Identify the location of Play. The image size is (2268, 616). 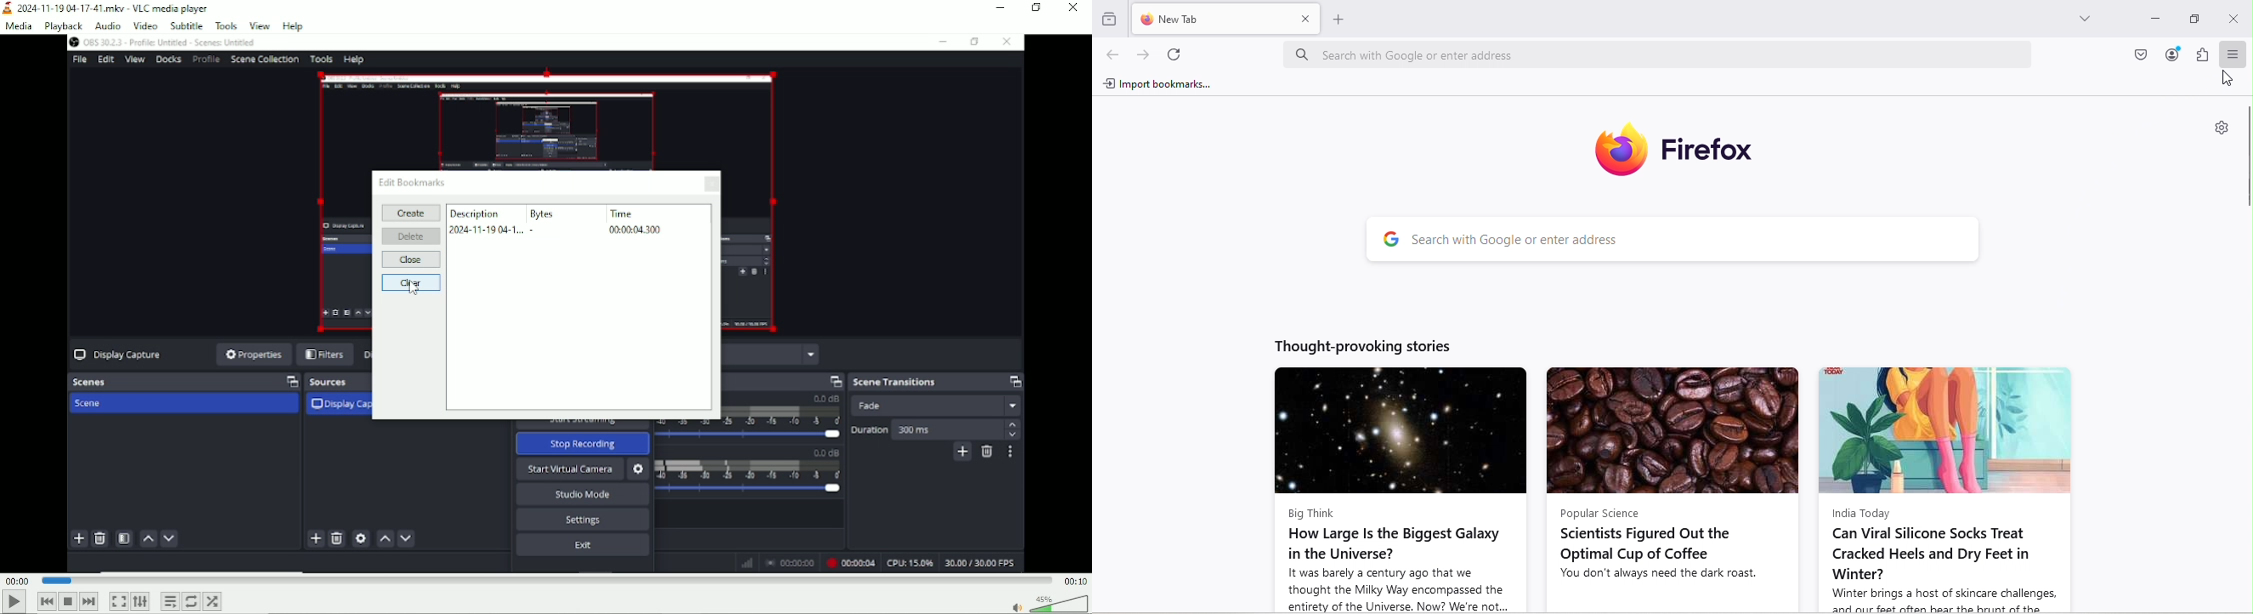
(13, 602).